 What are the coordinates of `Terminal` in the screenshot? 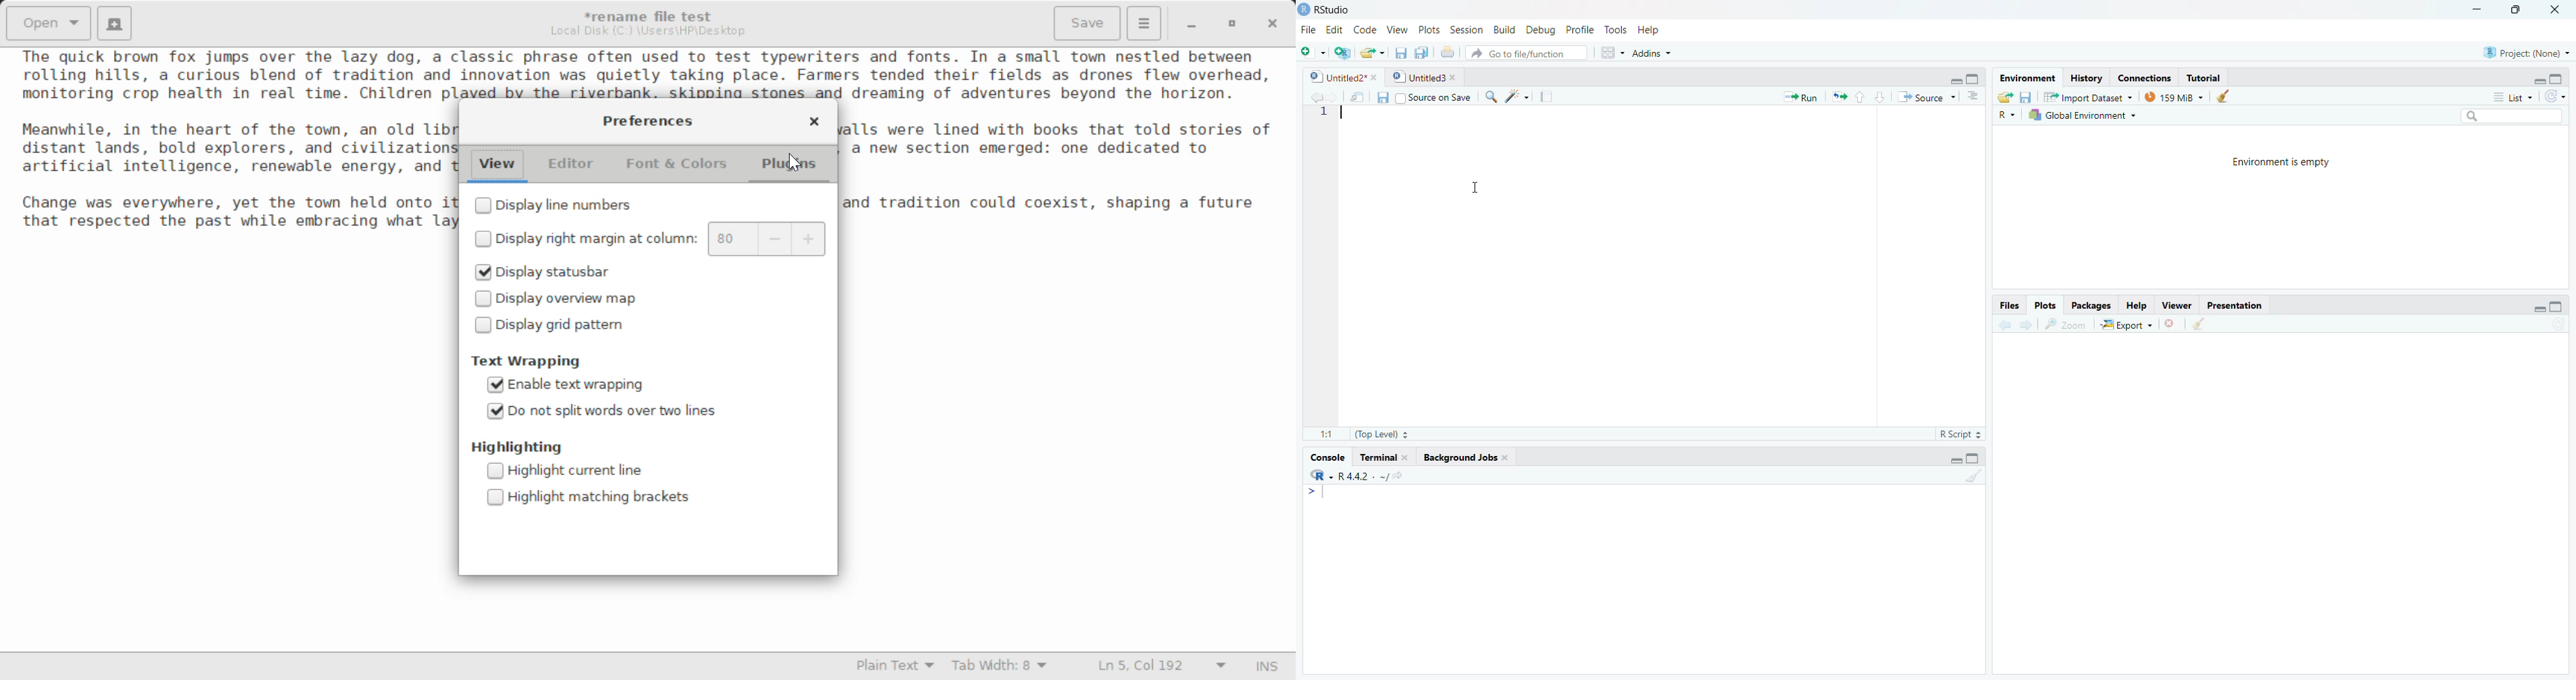 It's located at (1384, 457).